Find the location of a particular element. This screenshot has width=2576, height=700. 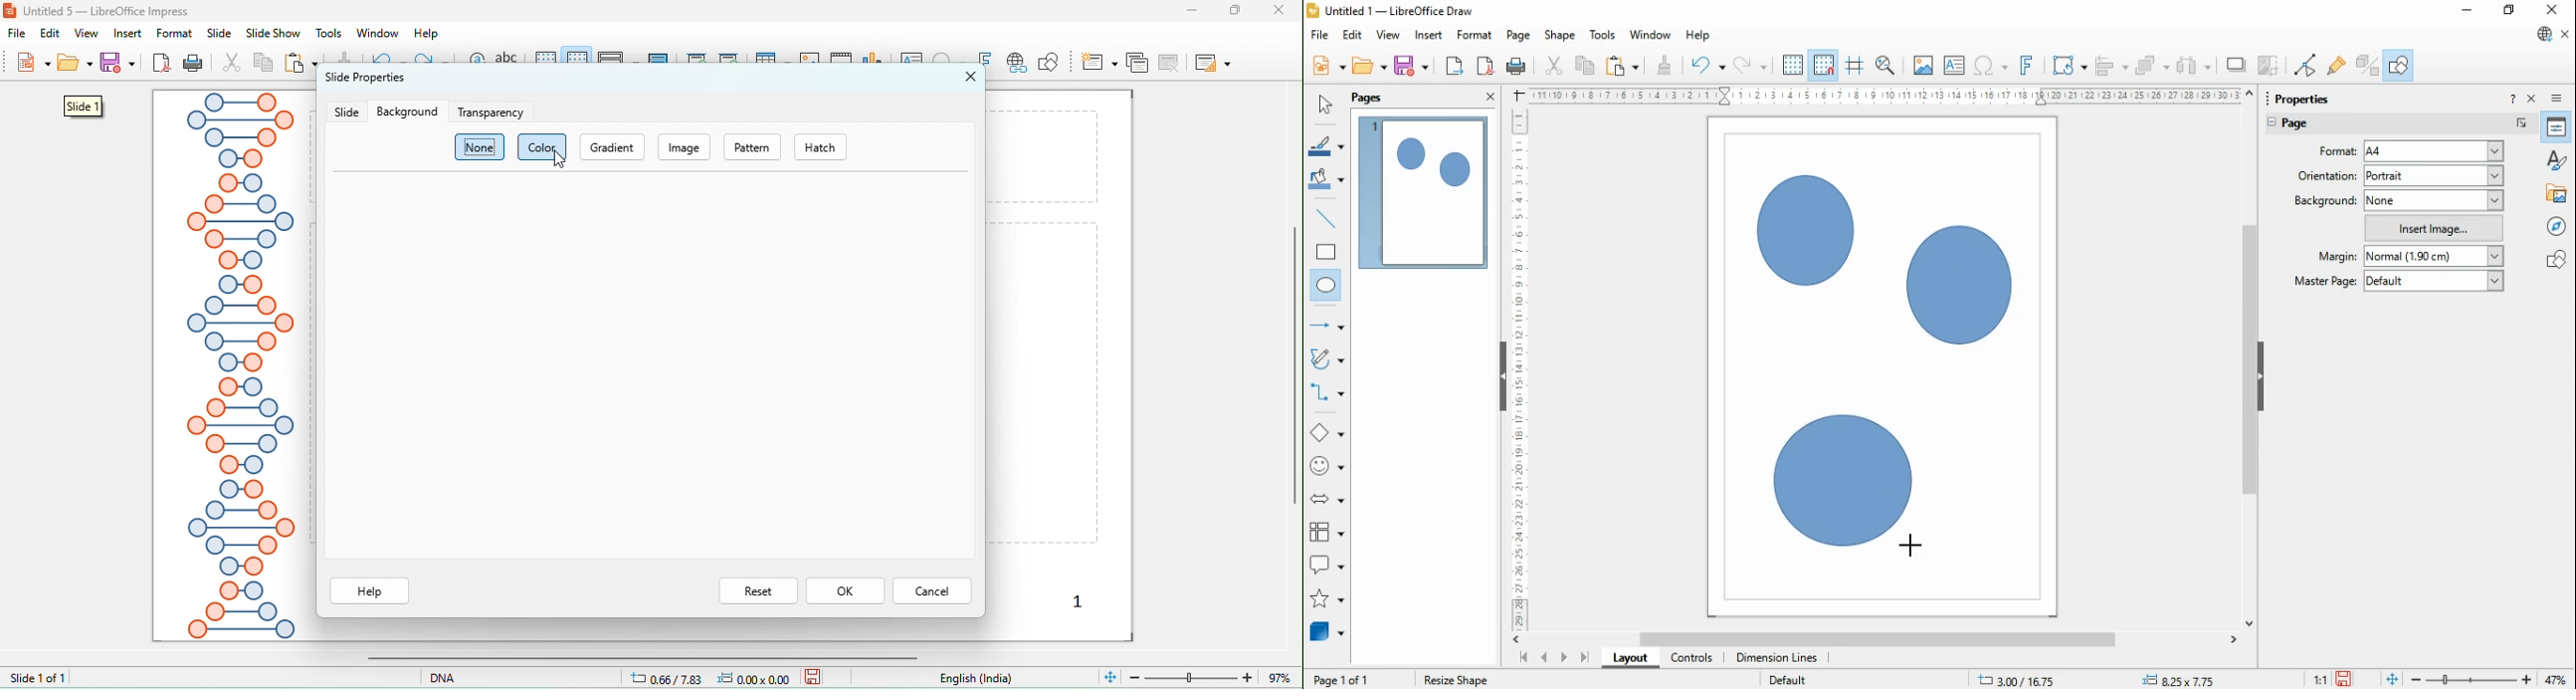

text box is located at coordinates (914, 62).